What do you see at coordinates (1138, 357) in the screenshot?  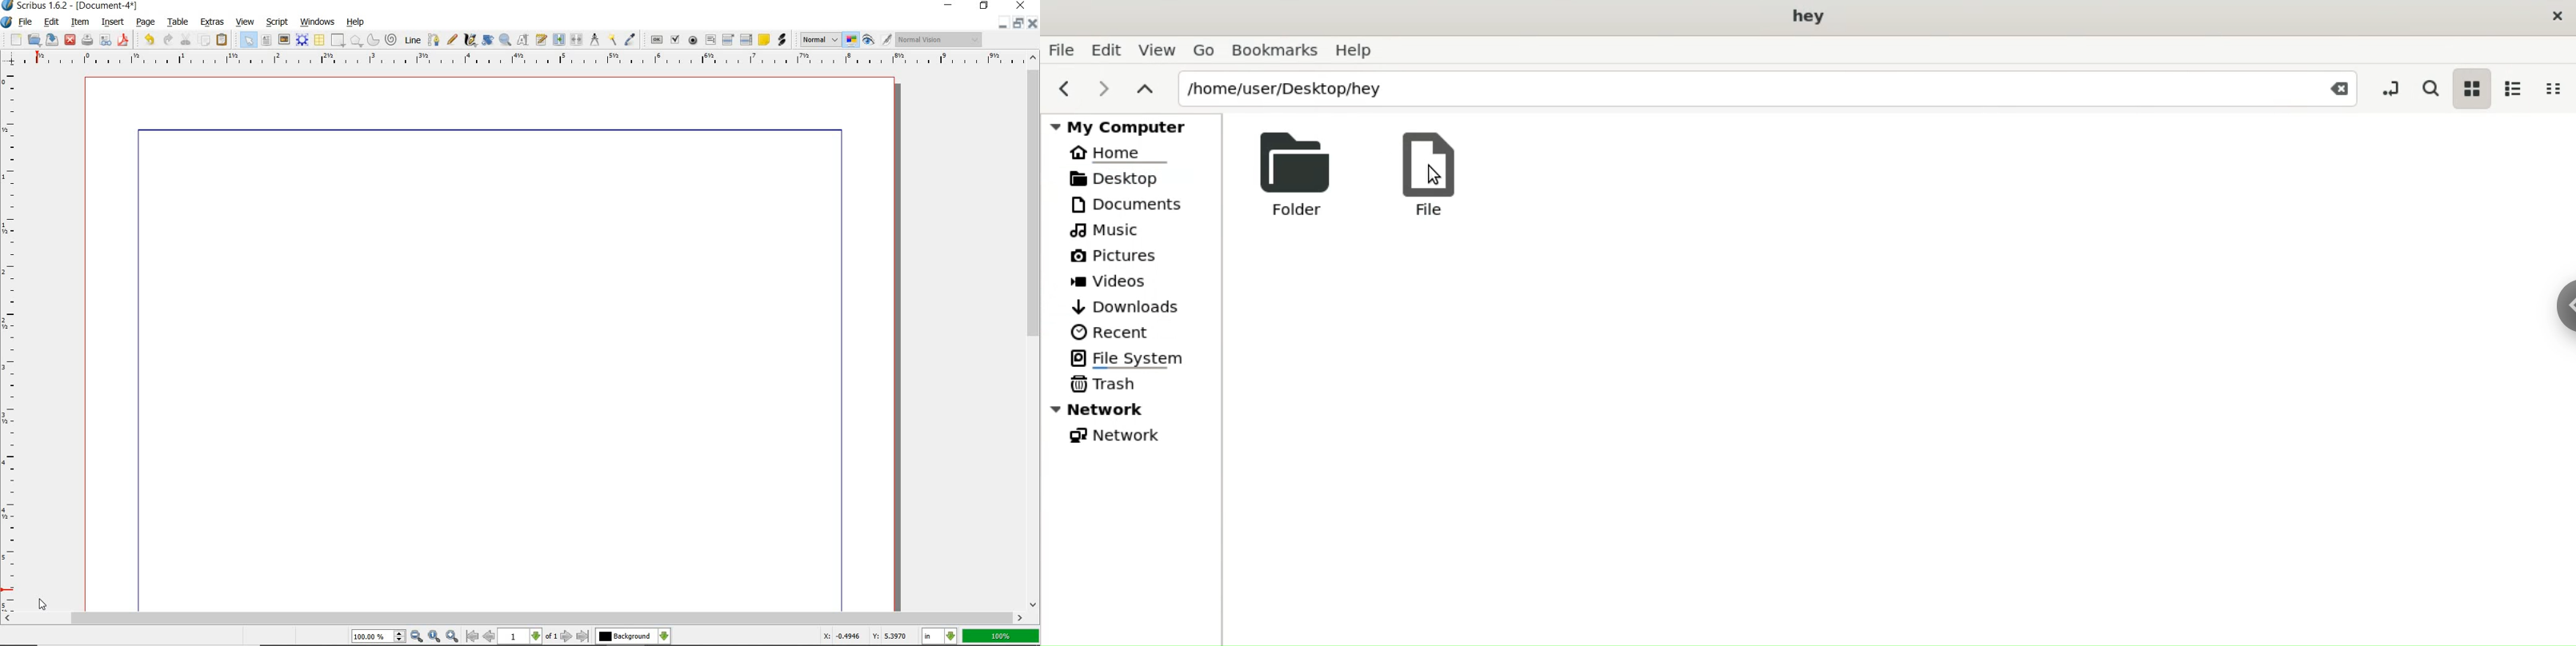 I see `File System` at bounding box center [1138, 357].